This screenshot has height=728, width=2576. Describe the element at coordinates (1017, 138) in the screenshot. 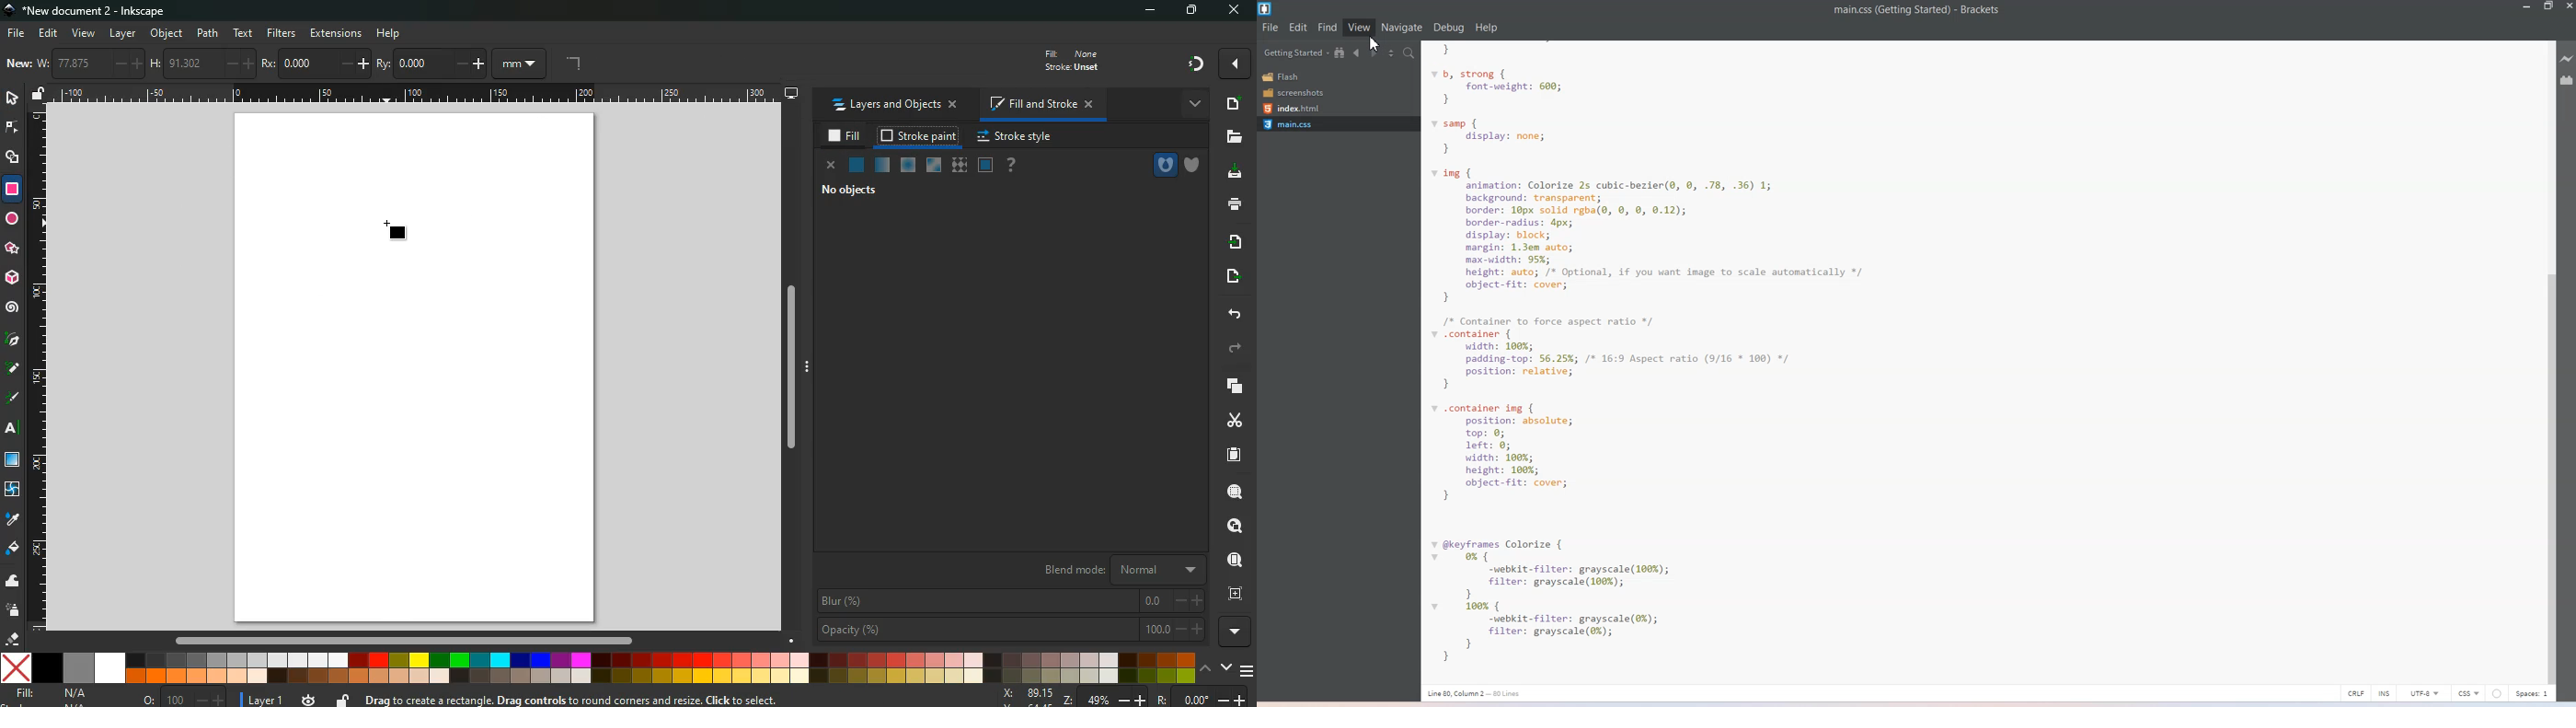

I see `stroke style` at that location.